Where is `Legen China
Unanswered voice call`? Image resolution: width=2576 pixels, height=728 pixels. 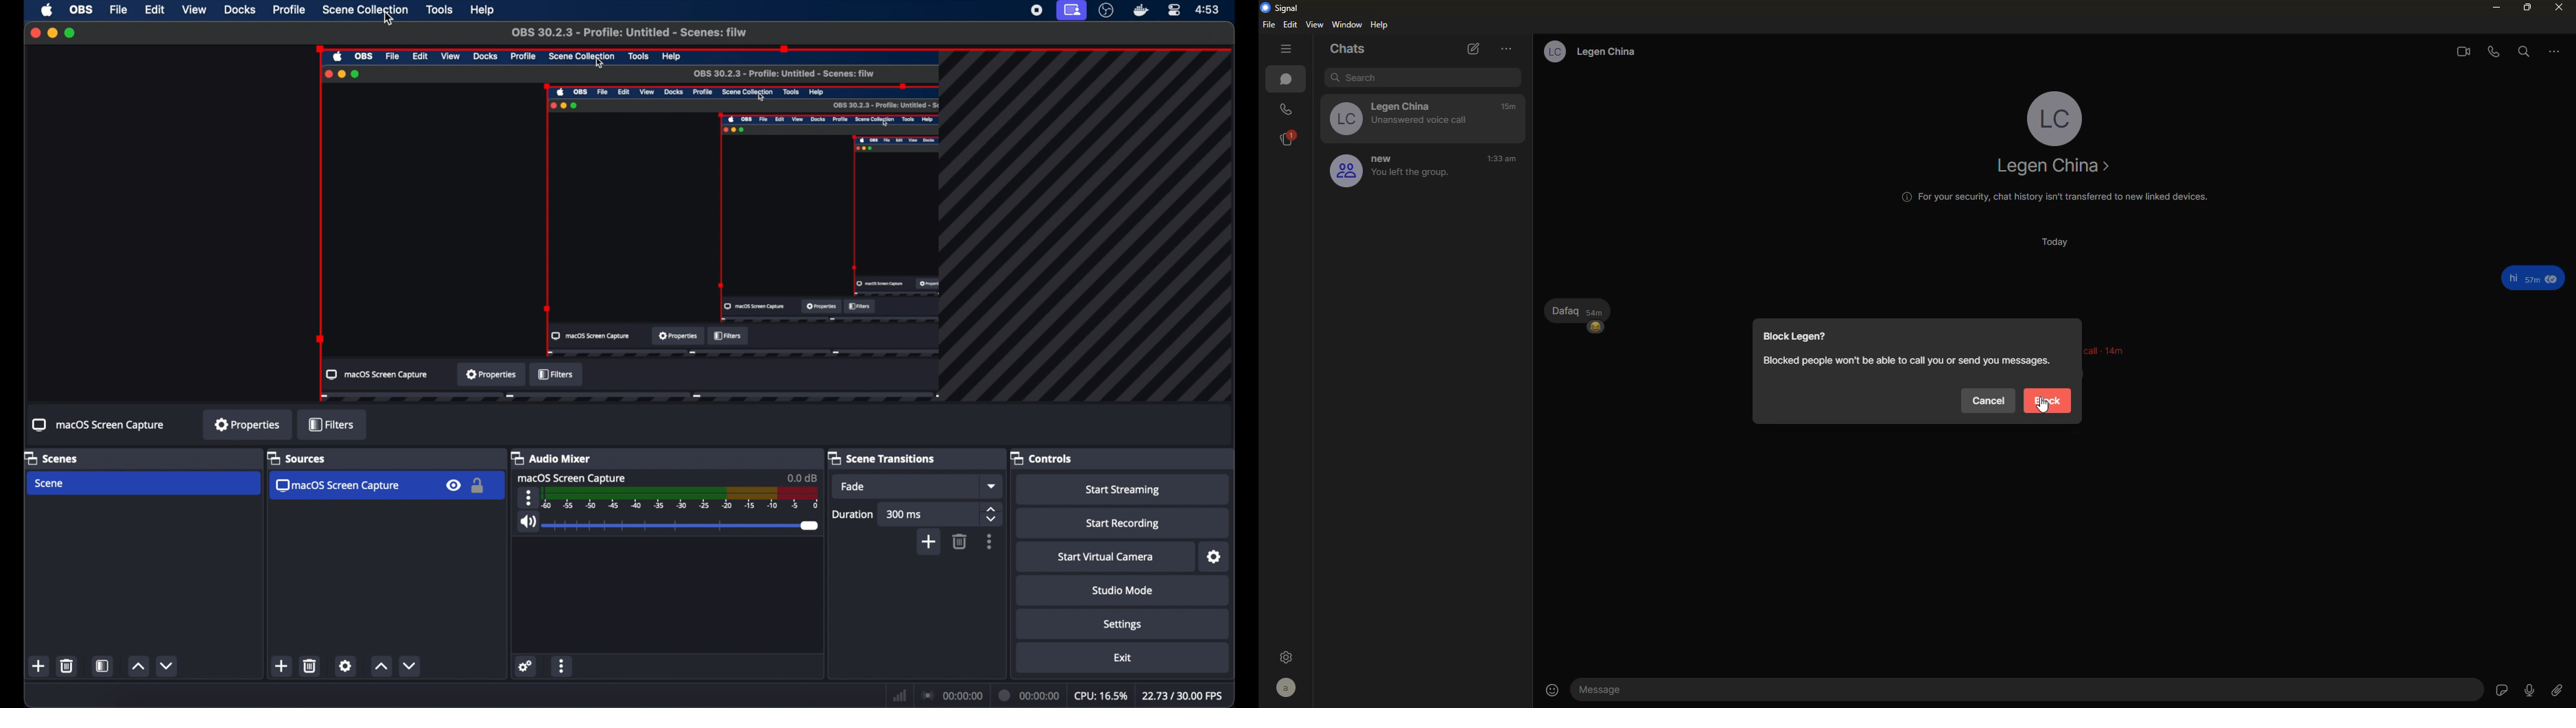
Legen China
Unanswered voice call is located at coordinates (1396, 117).